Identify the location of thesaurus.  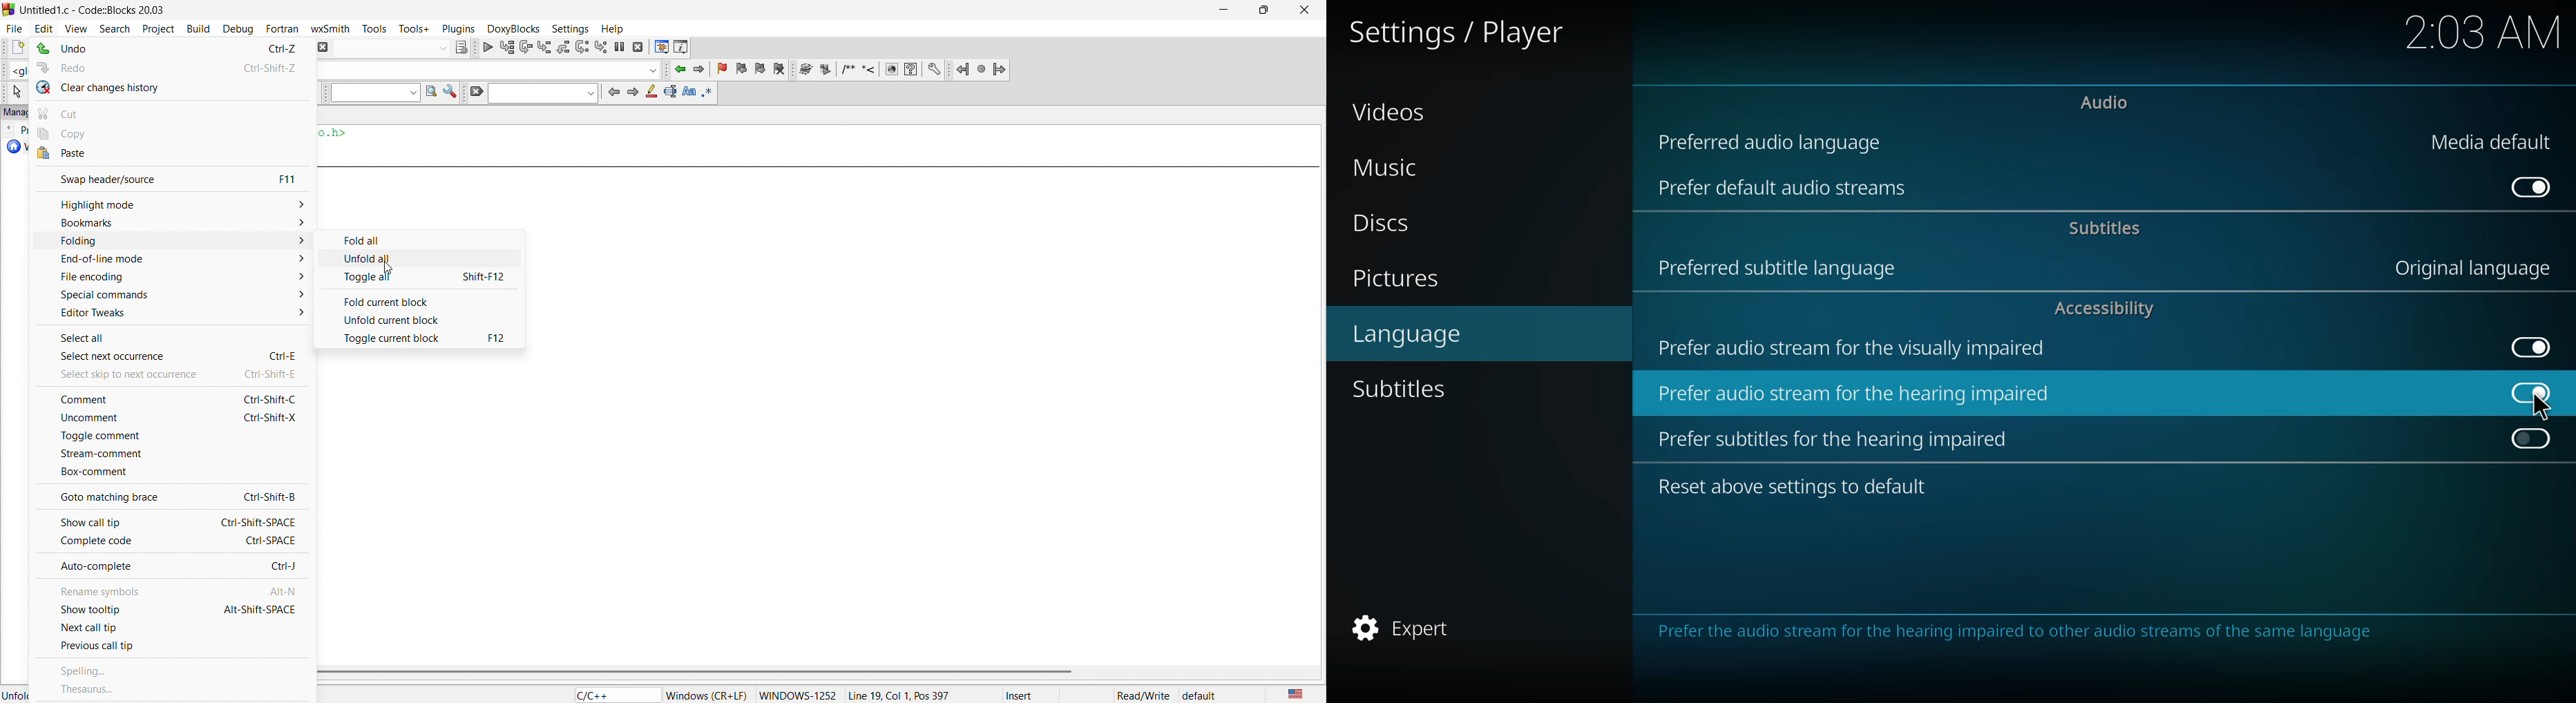
(172, 689).